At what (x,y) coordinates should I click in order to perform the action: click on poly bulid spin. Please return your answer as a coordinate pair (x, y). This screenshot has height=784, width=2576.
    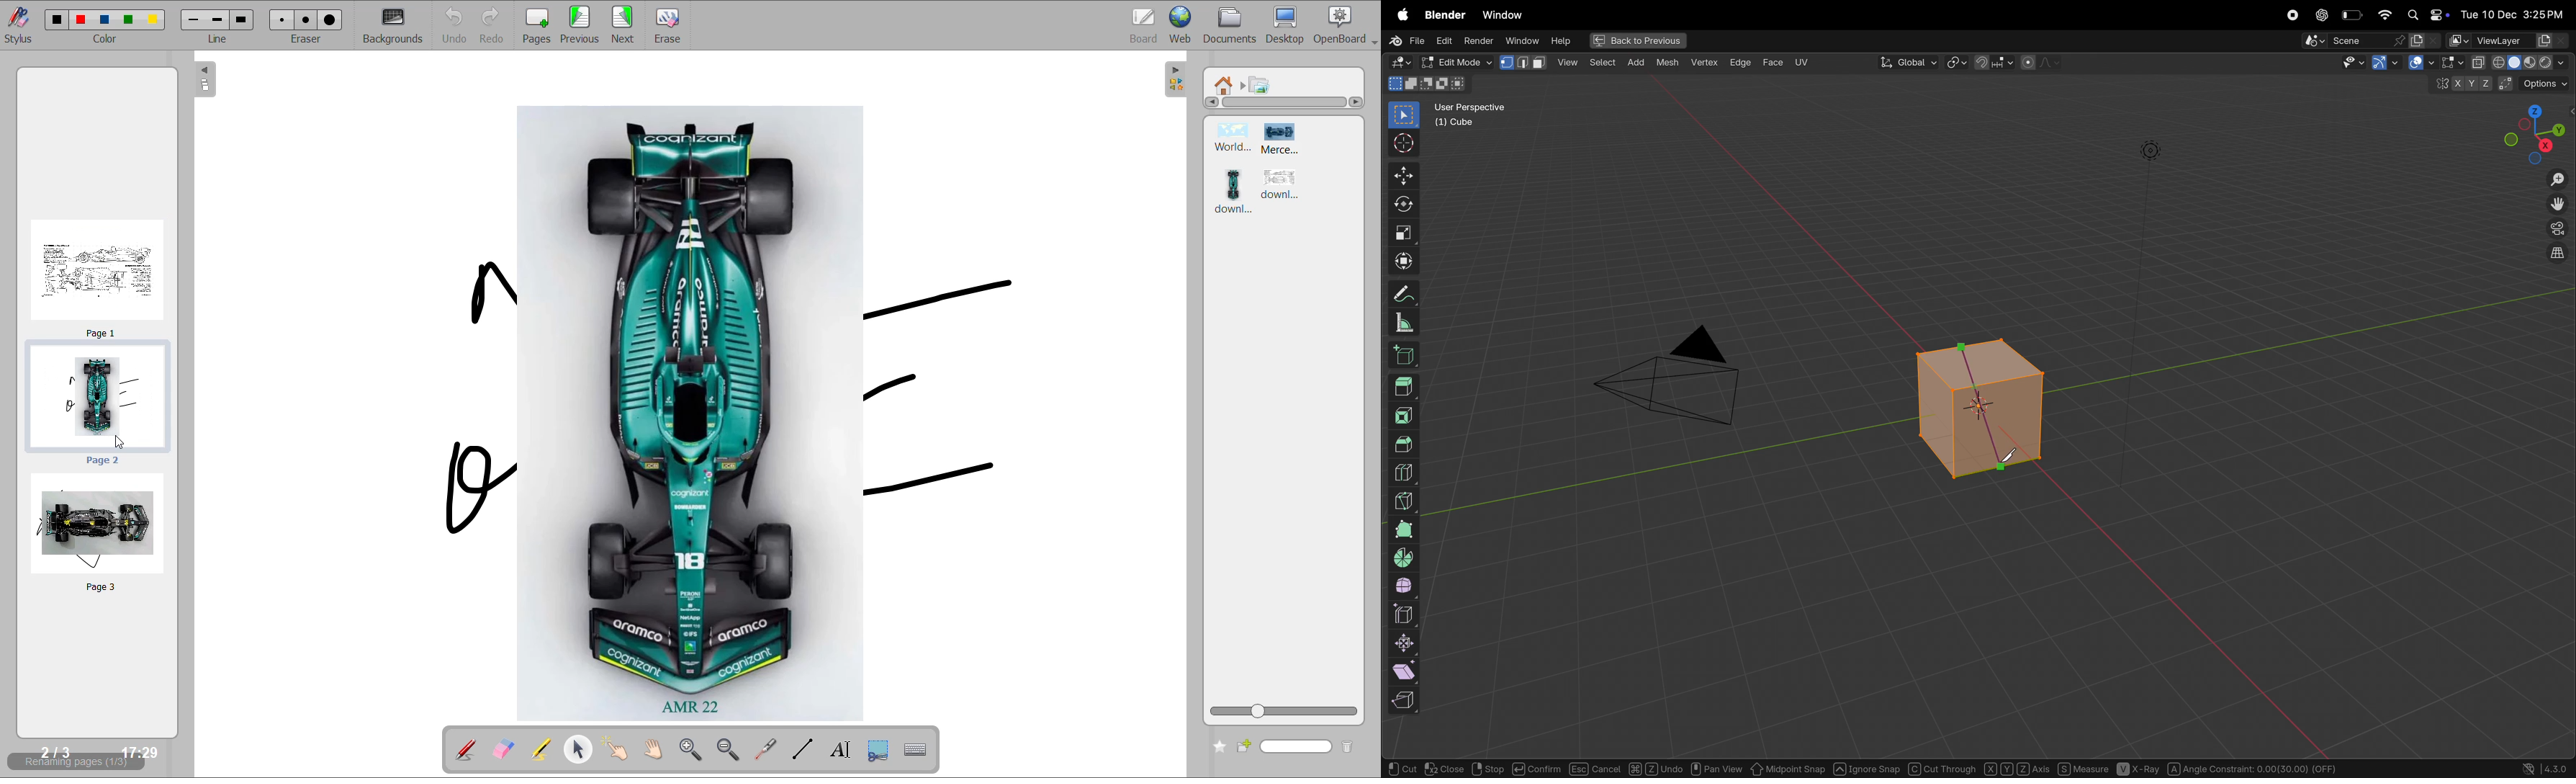
    Looking at the image, I should click on (1404, 530).